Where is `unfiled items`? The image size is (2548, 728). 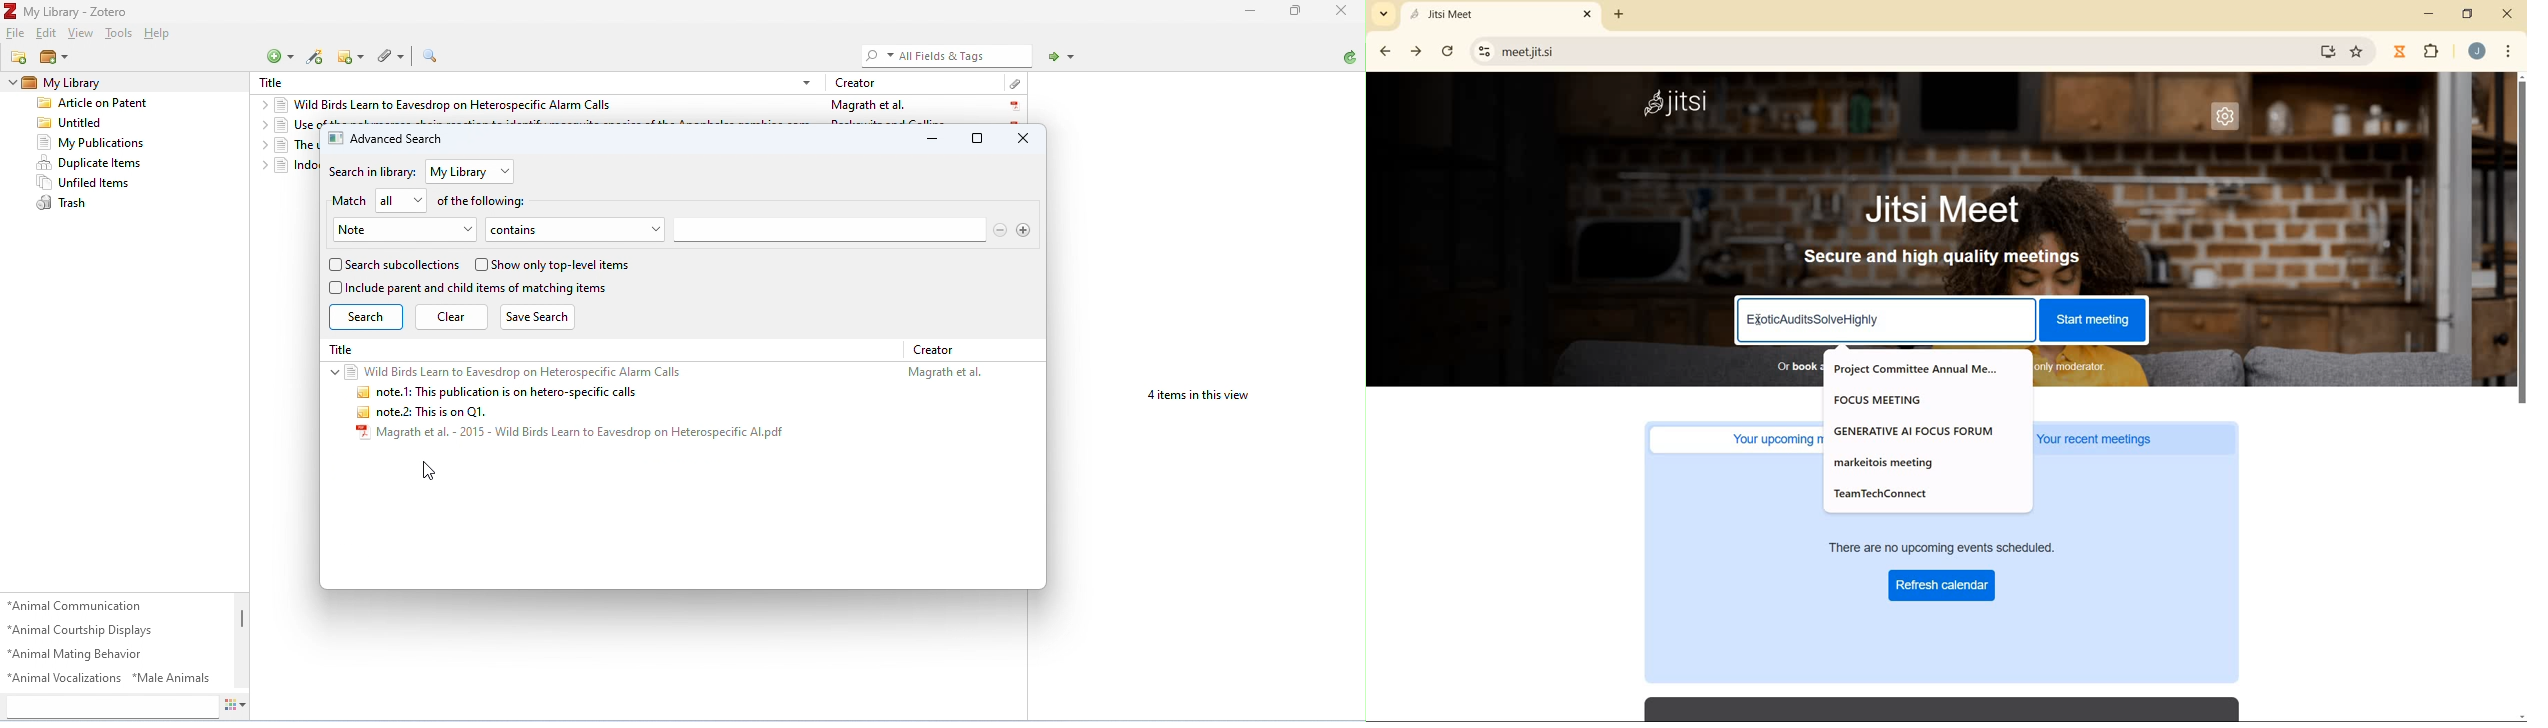
unfiled items is located at coordinates (83, 182).